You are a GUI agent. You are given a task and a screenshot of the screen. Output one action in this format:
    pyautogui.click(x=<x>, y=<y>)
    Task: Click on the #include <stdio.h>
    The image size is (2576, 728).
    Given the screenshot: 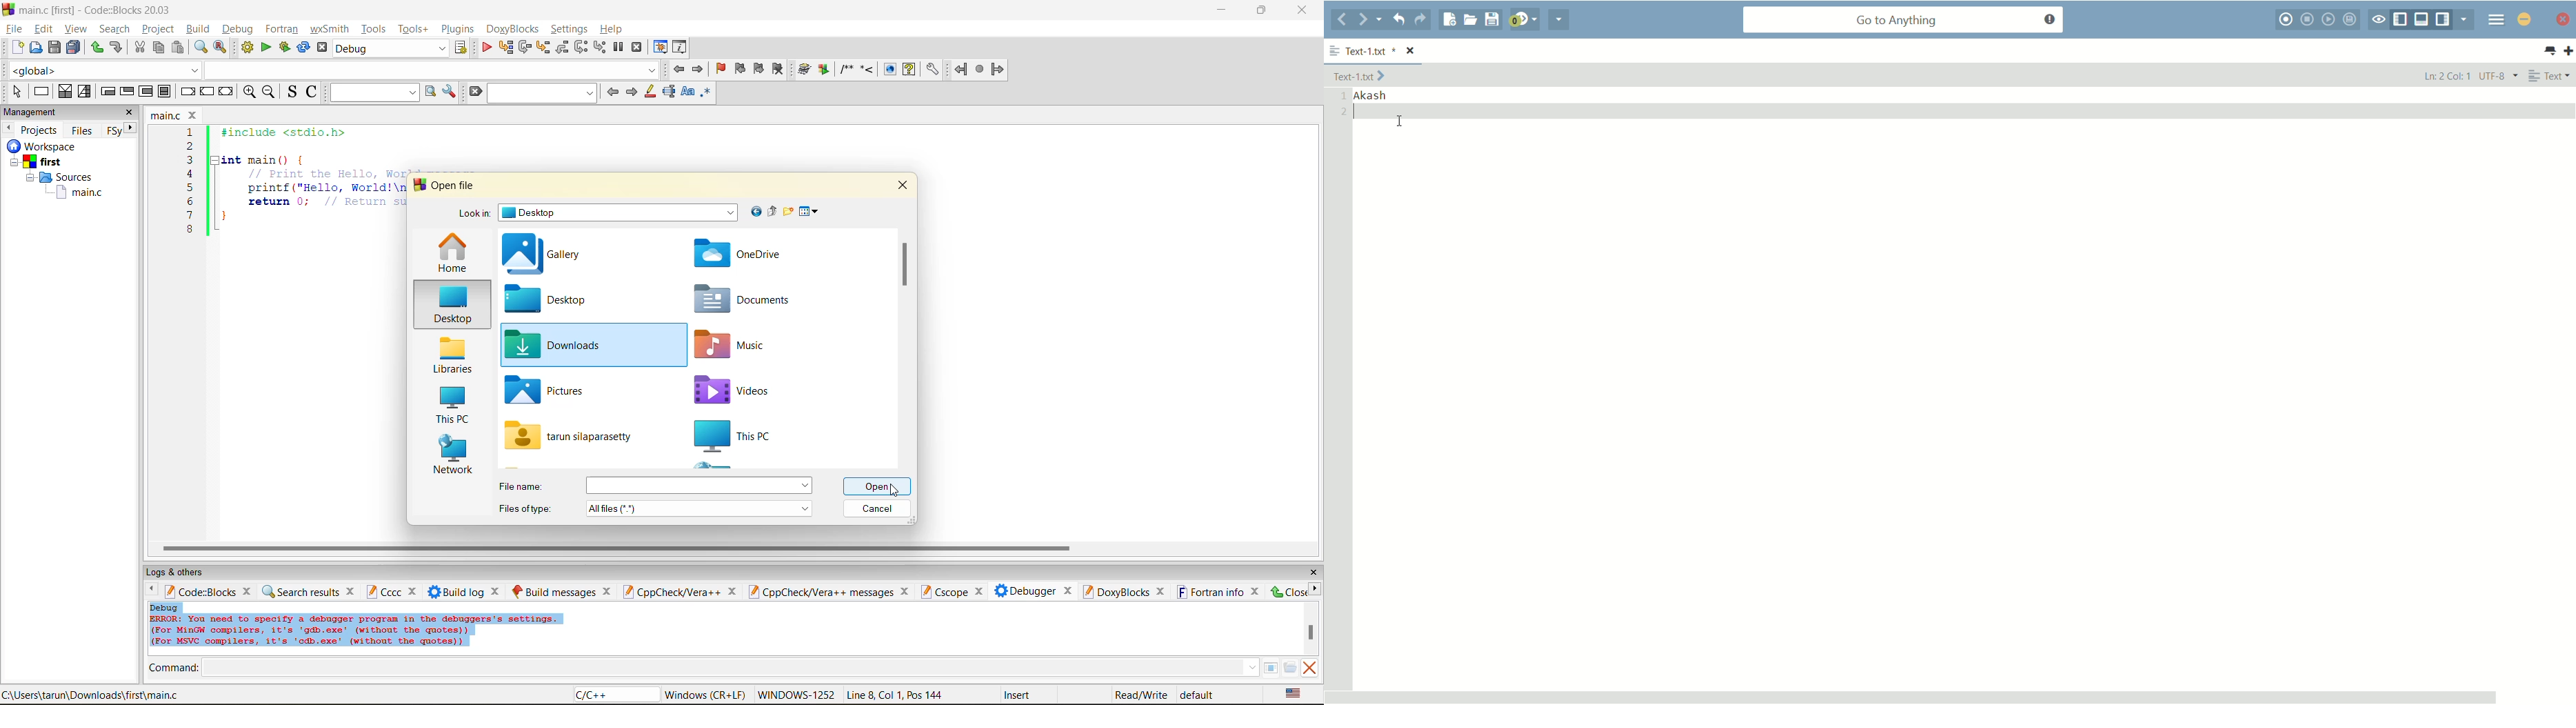 What is the action you would take?
    pyautogui.click(x=292, y=132)
    